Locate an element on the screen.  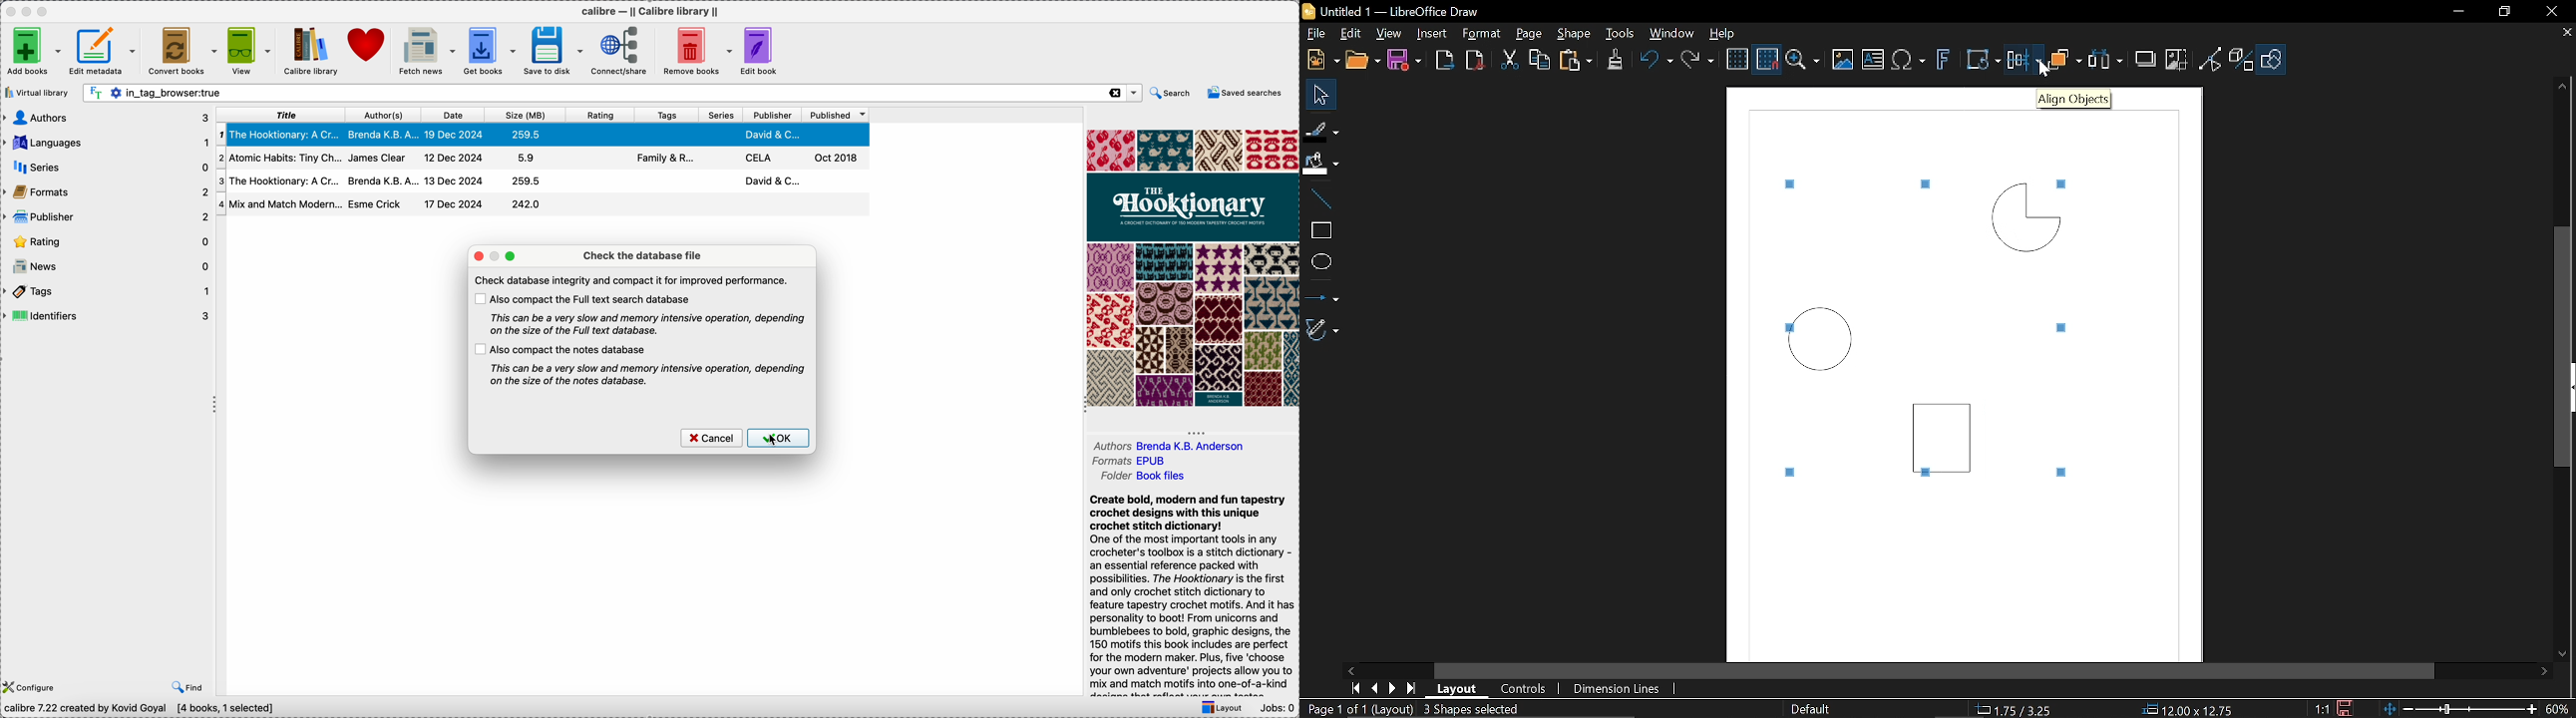
rating is located at coordinates (106, 241).